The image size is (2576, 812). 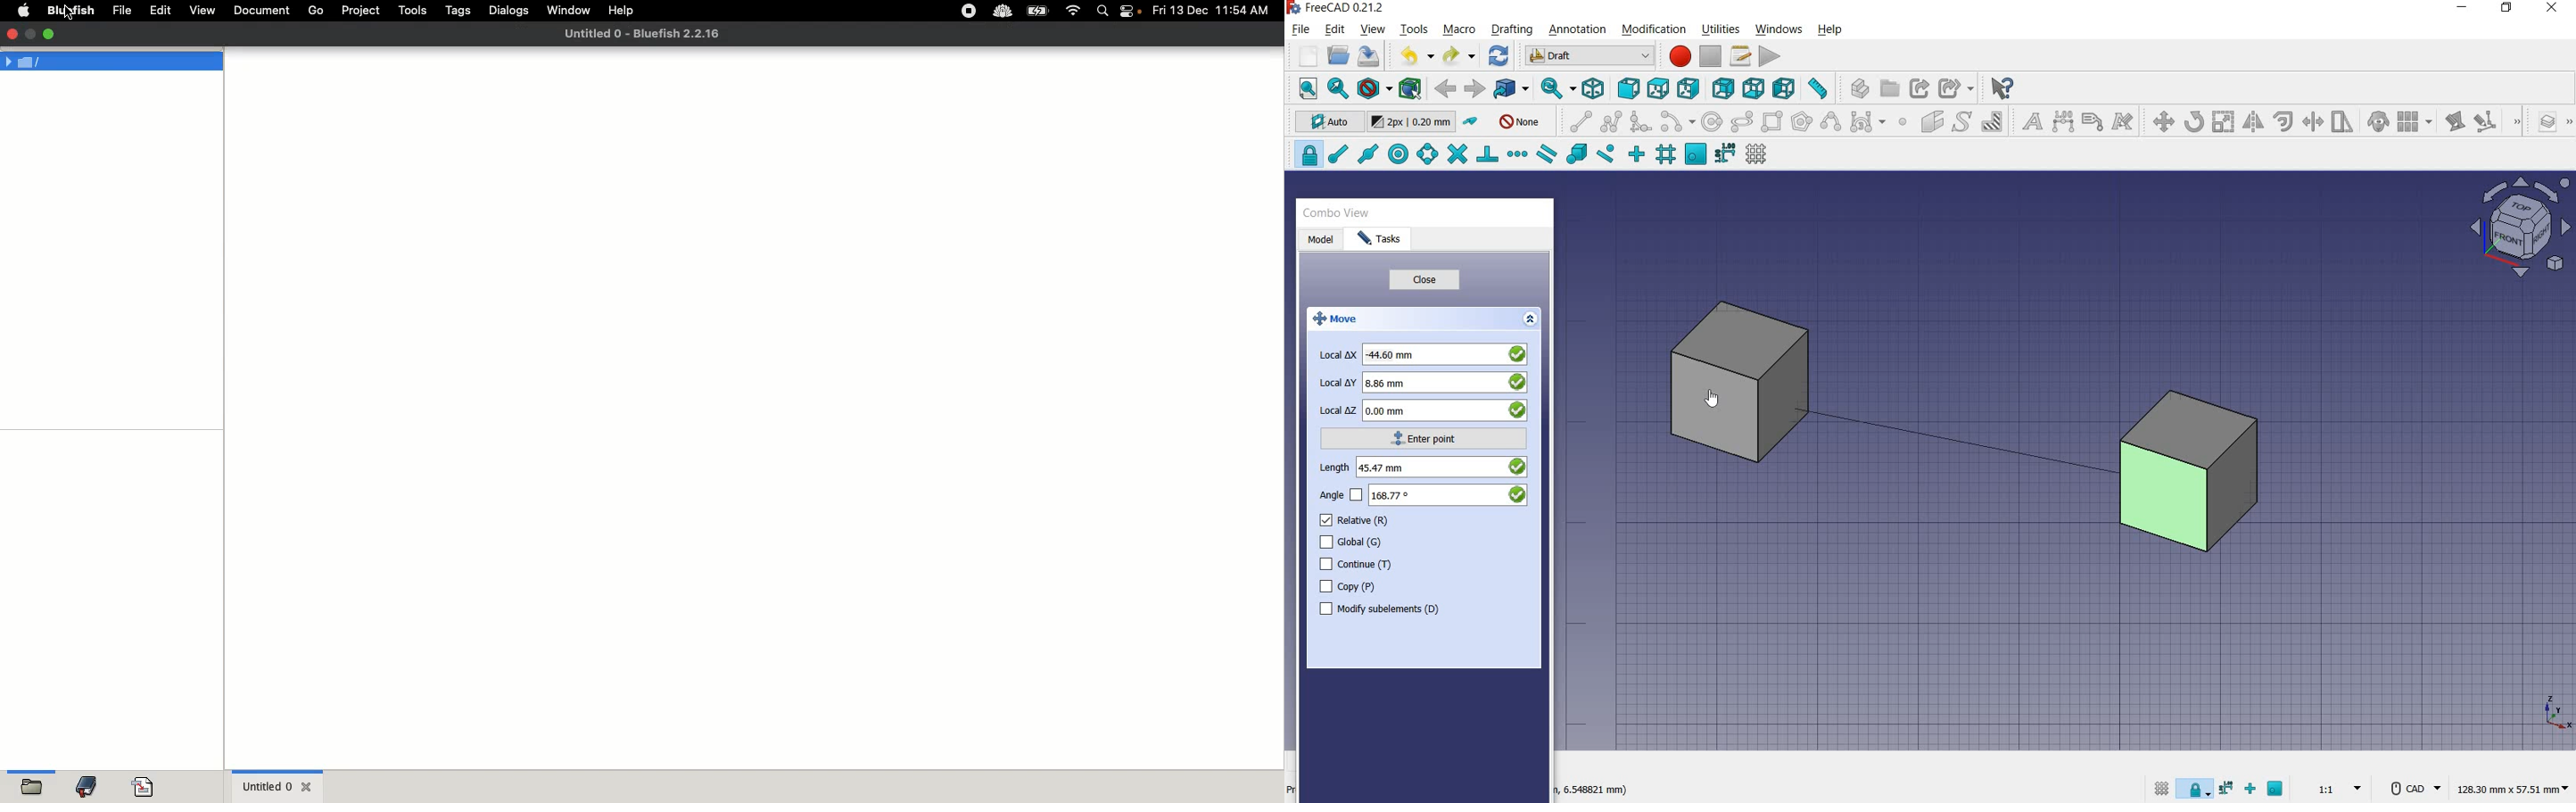 What do you see at coordinates (1510, 89) in the screenshot?
I see `go to linked objects` at bounding box center [1510, 89].